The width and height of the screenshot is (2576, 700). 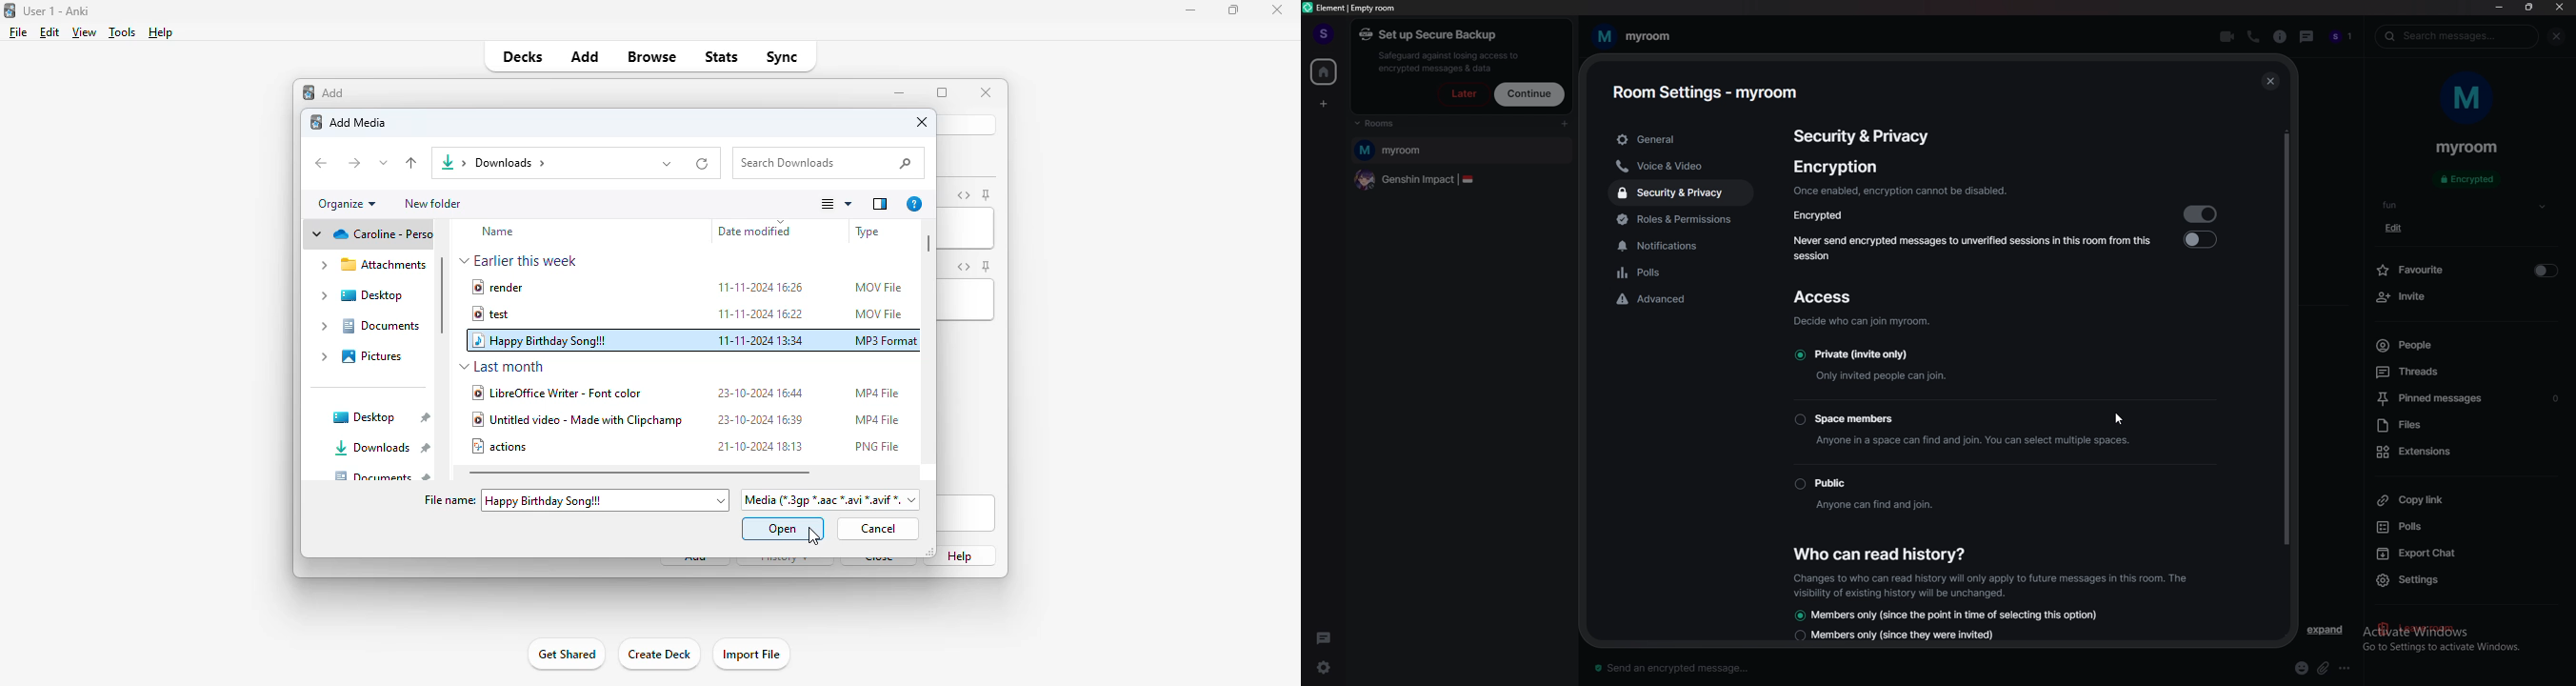 What do you see at coordinates (2280, 37) in the screenshot?
I see `room info` at bounding box center [2280, 37].